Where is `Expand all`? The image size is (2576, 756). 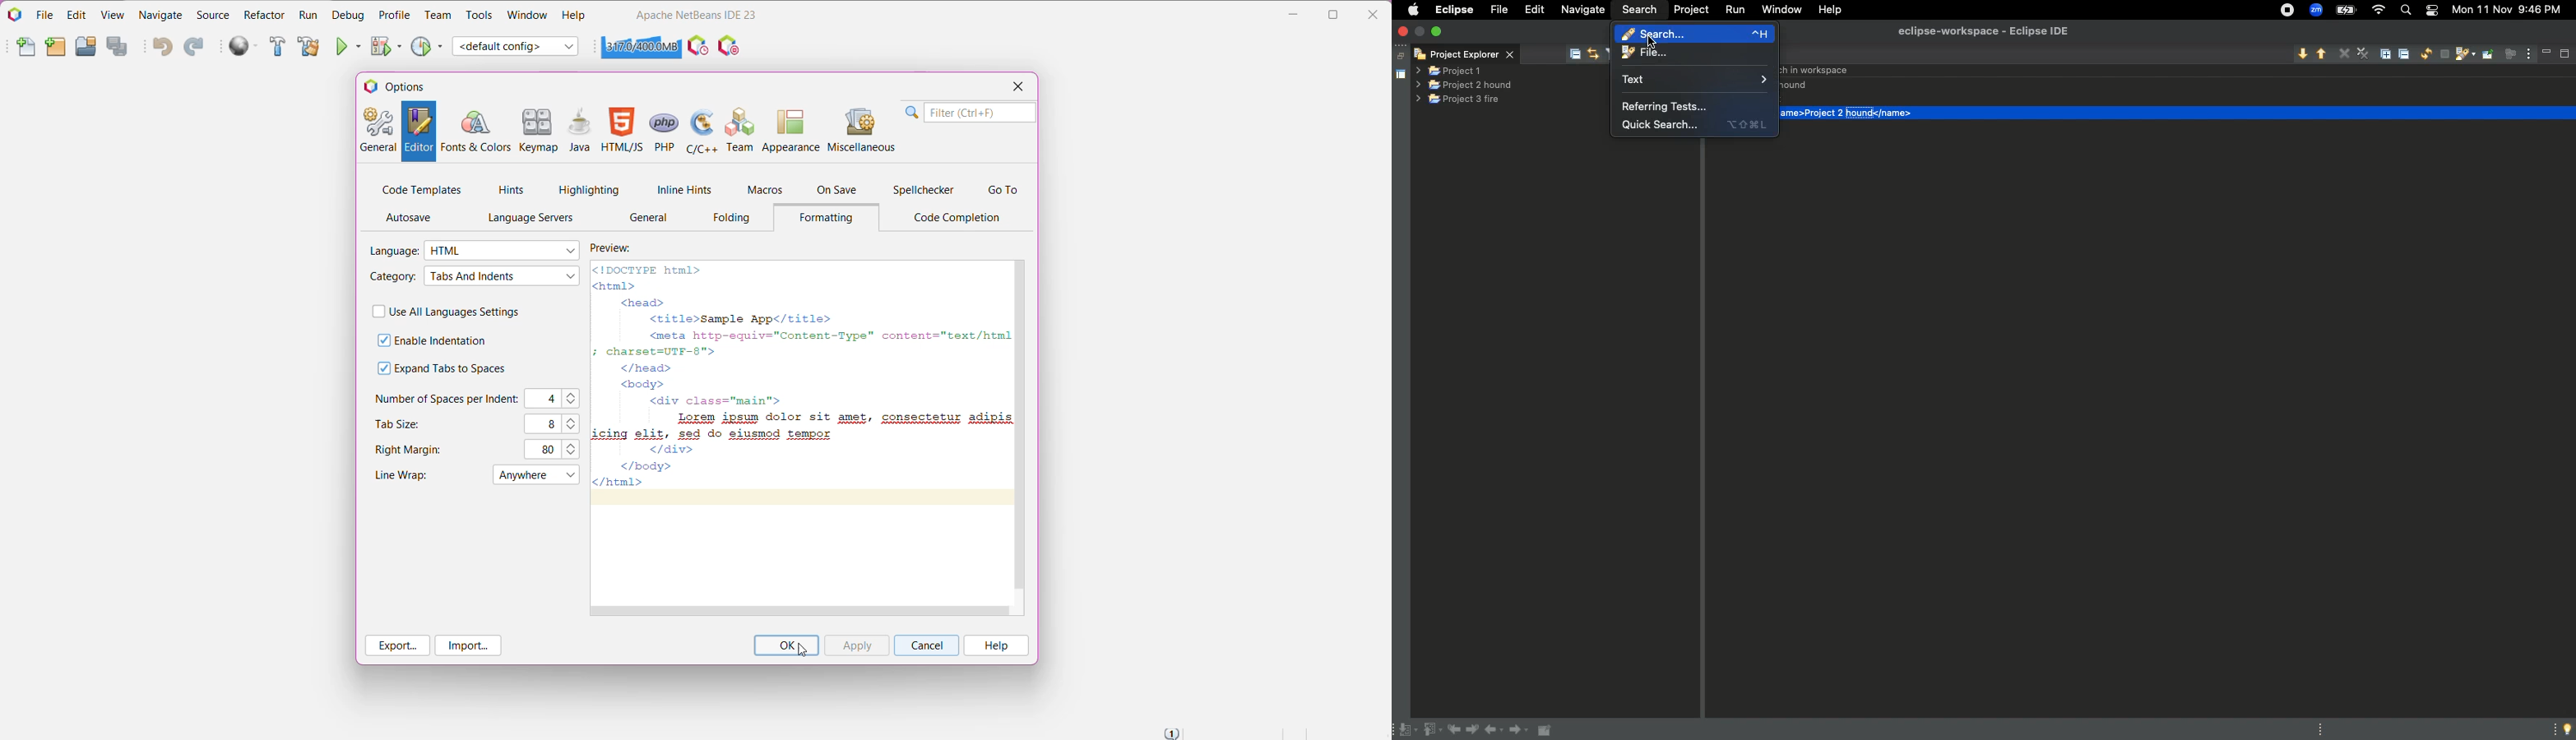 Expand all is located at coordinates (2388, 53).